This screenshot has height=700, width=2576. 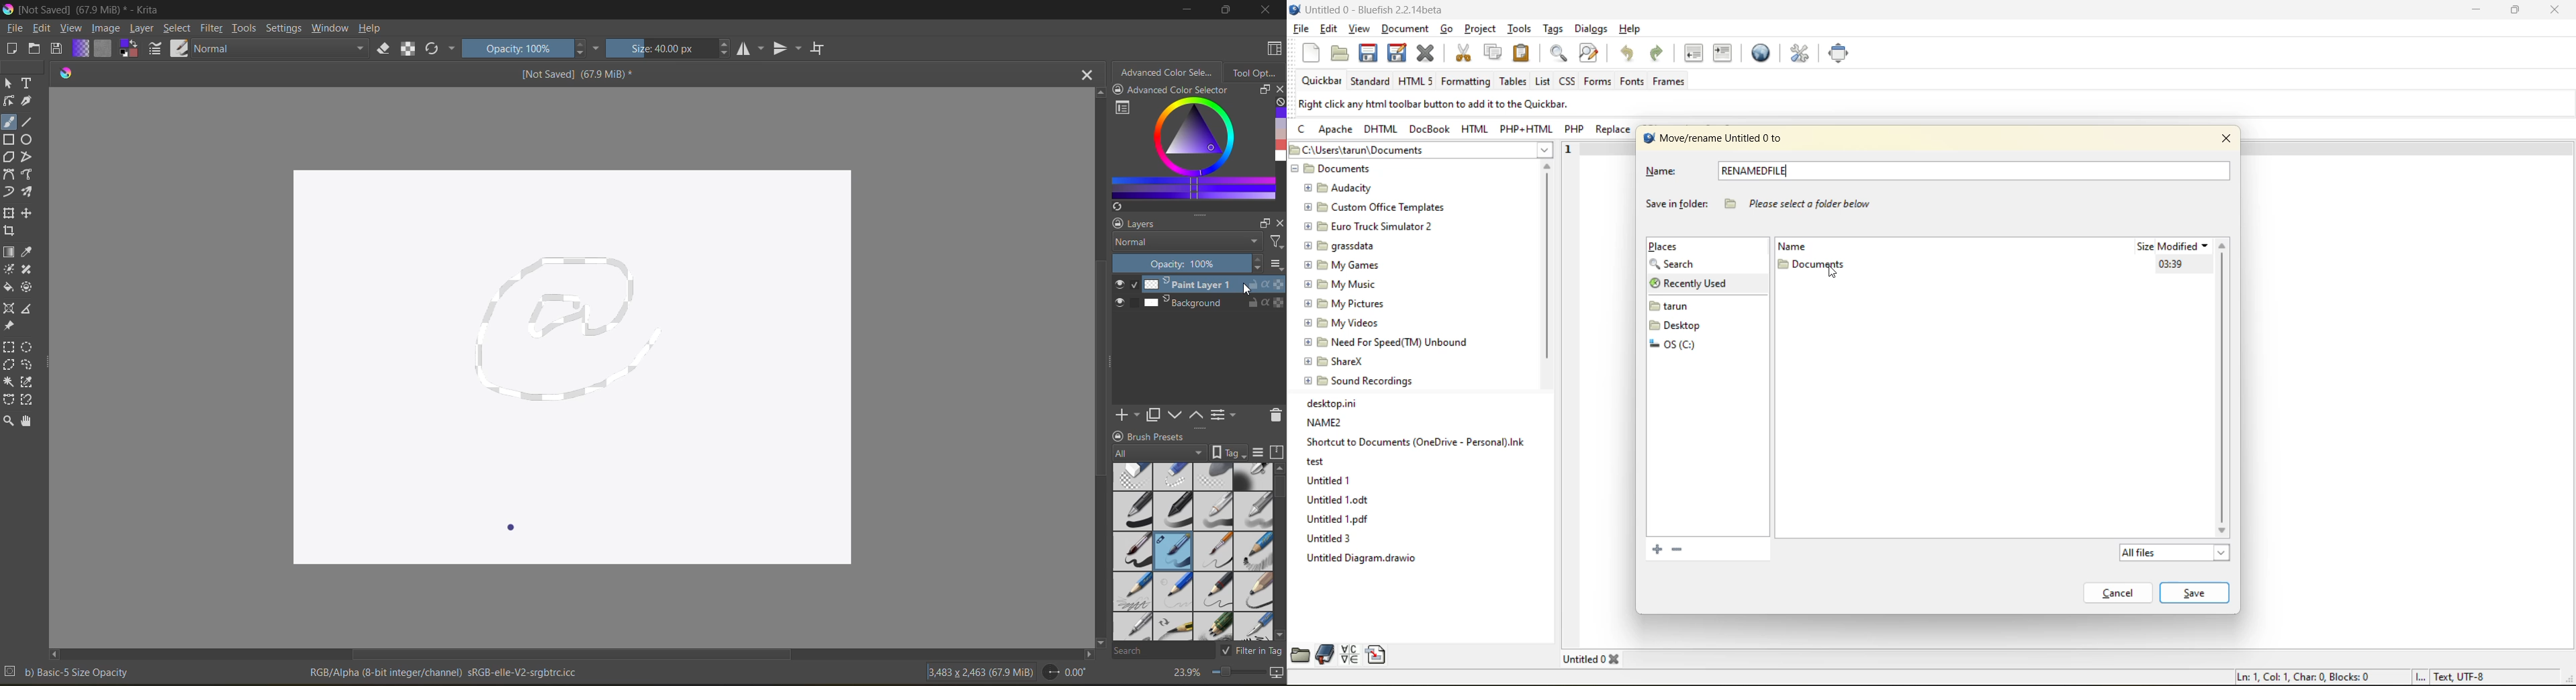 I want to click on soft eraser, so click(x=1213, y=476).